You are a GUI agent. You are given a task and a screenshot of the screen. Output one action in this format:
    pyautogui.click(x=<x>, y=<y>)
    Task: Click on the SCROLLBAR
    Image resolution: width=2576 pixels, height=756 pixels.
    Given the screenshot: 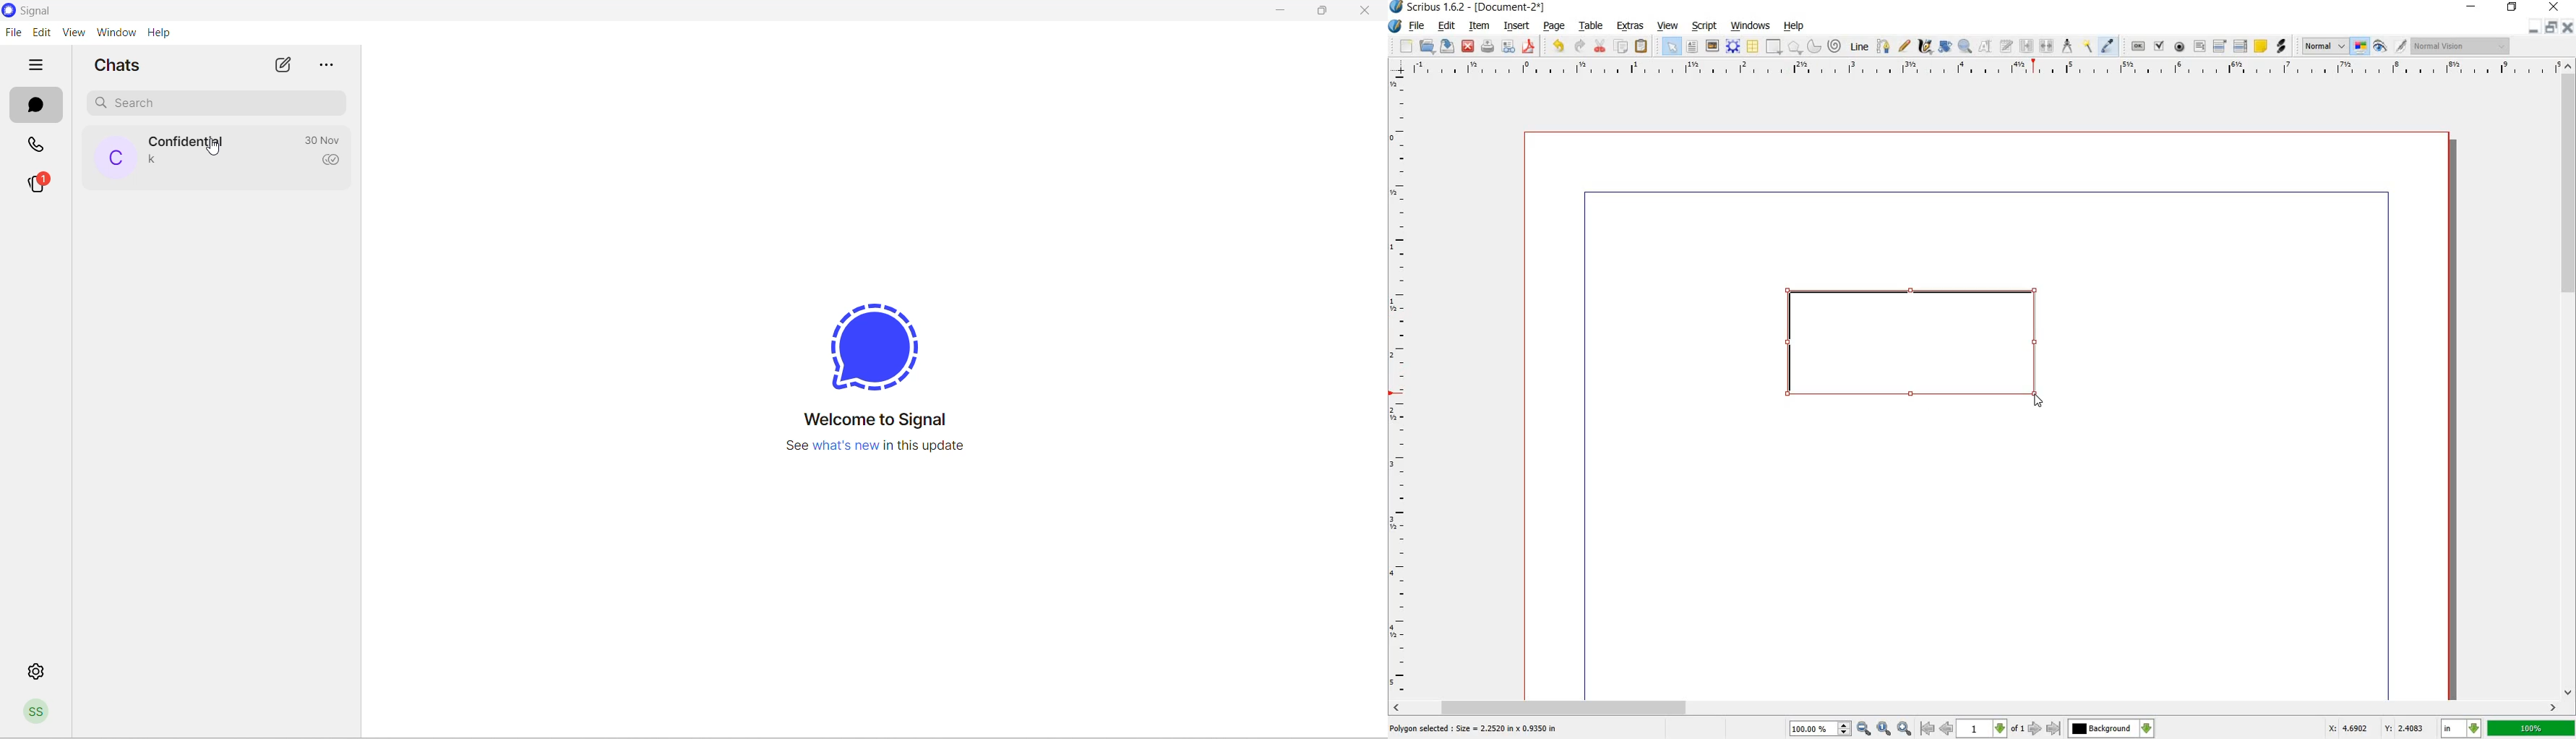 What is the action you would take?
    pyautogui.click(x=2569, y=379)
    